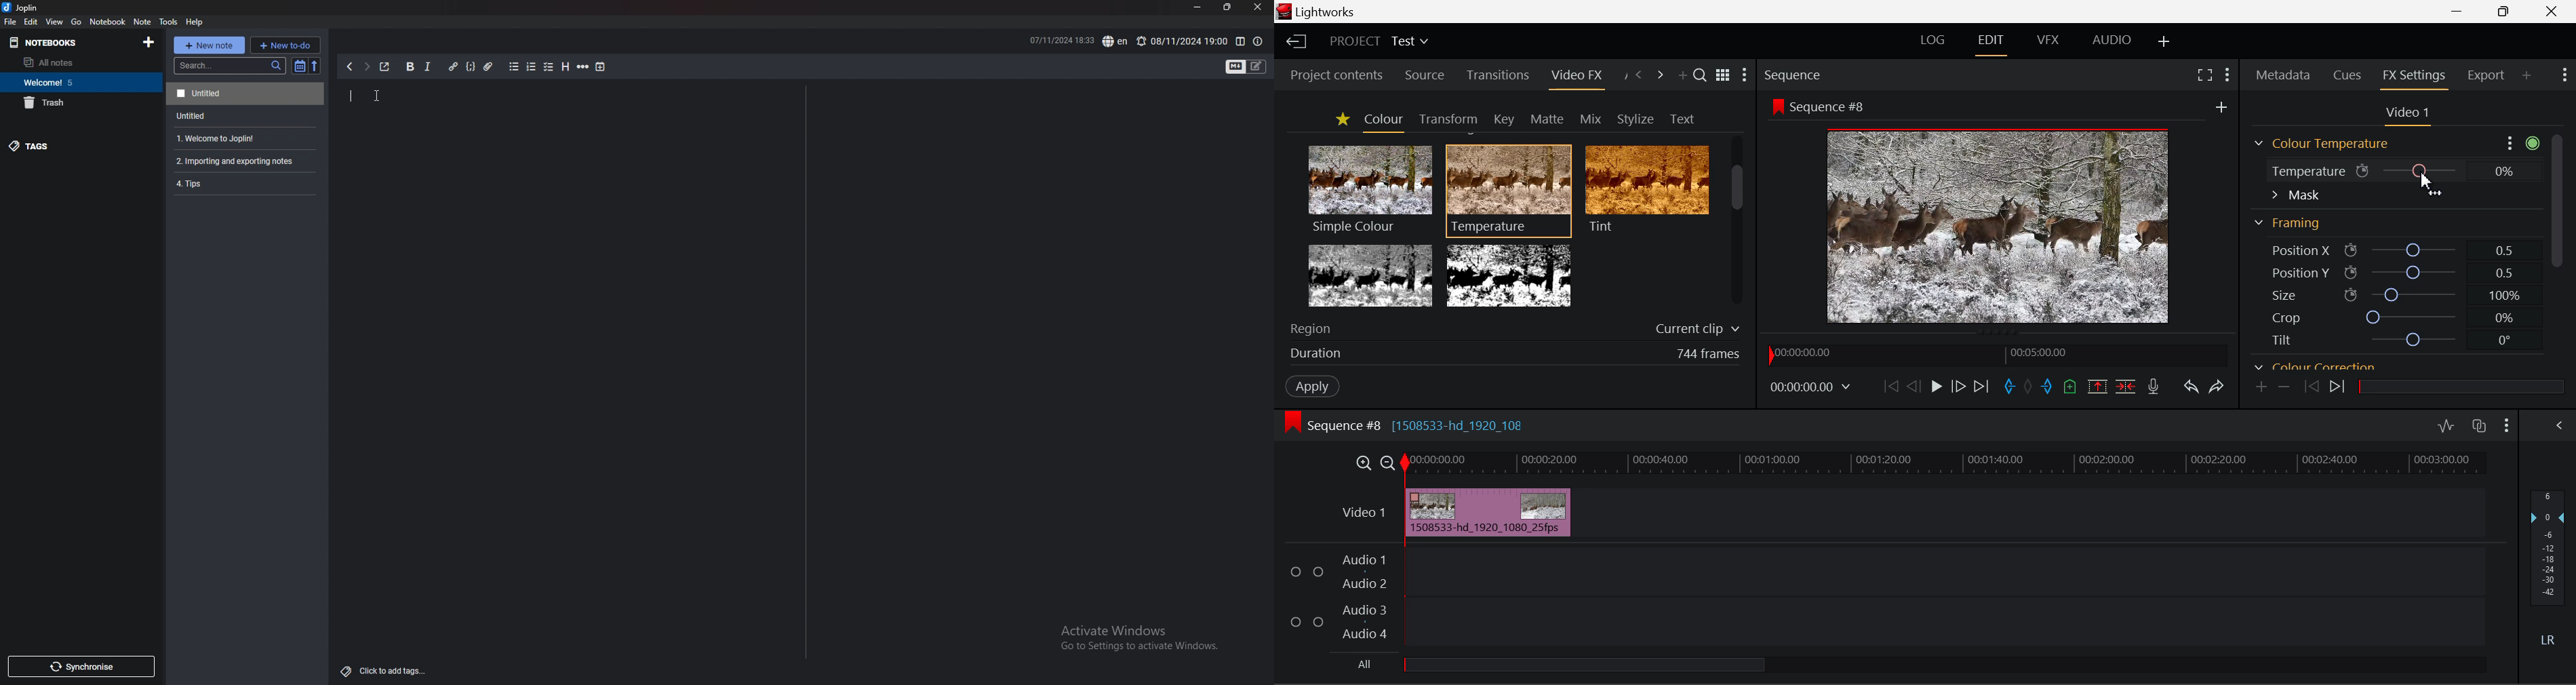  I want to click on new note, so click(208, 45).